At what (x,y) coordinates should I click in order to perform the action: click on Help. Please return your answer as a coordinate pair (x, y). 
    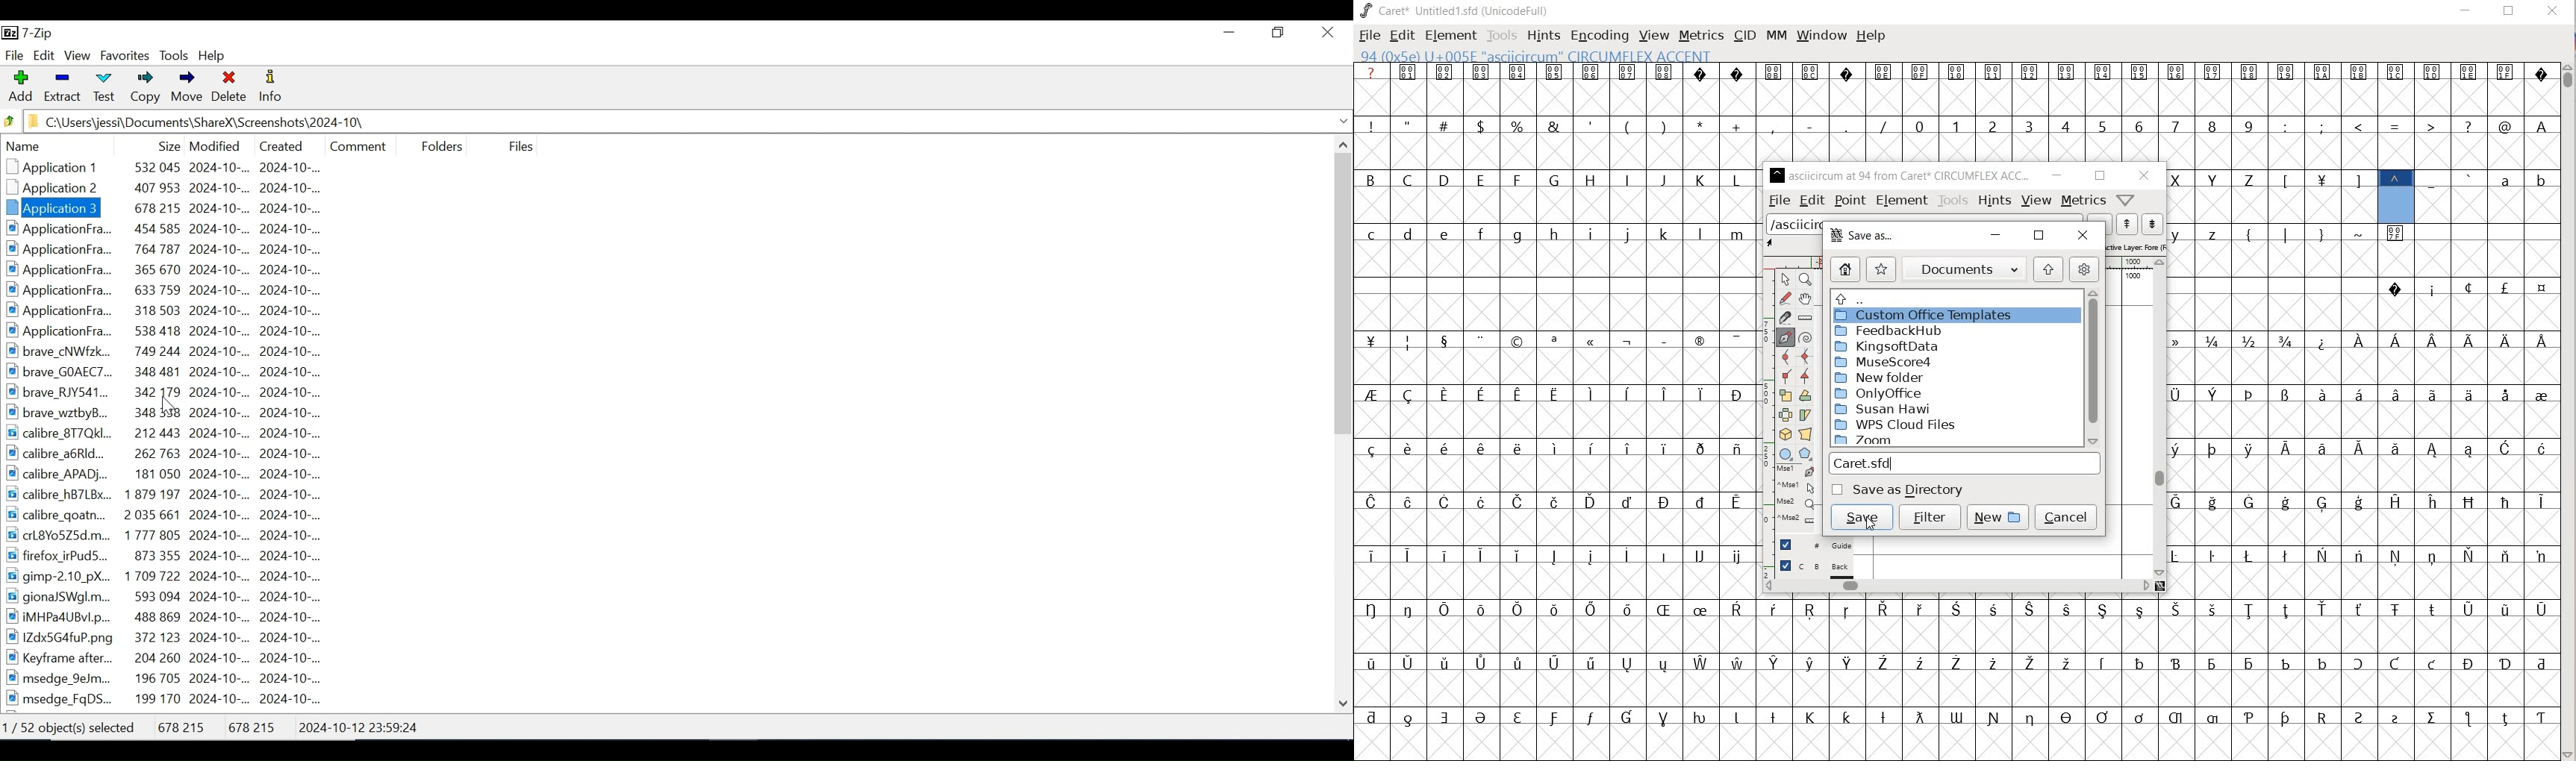
    Looking at the image, I should click on (214, 55).